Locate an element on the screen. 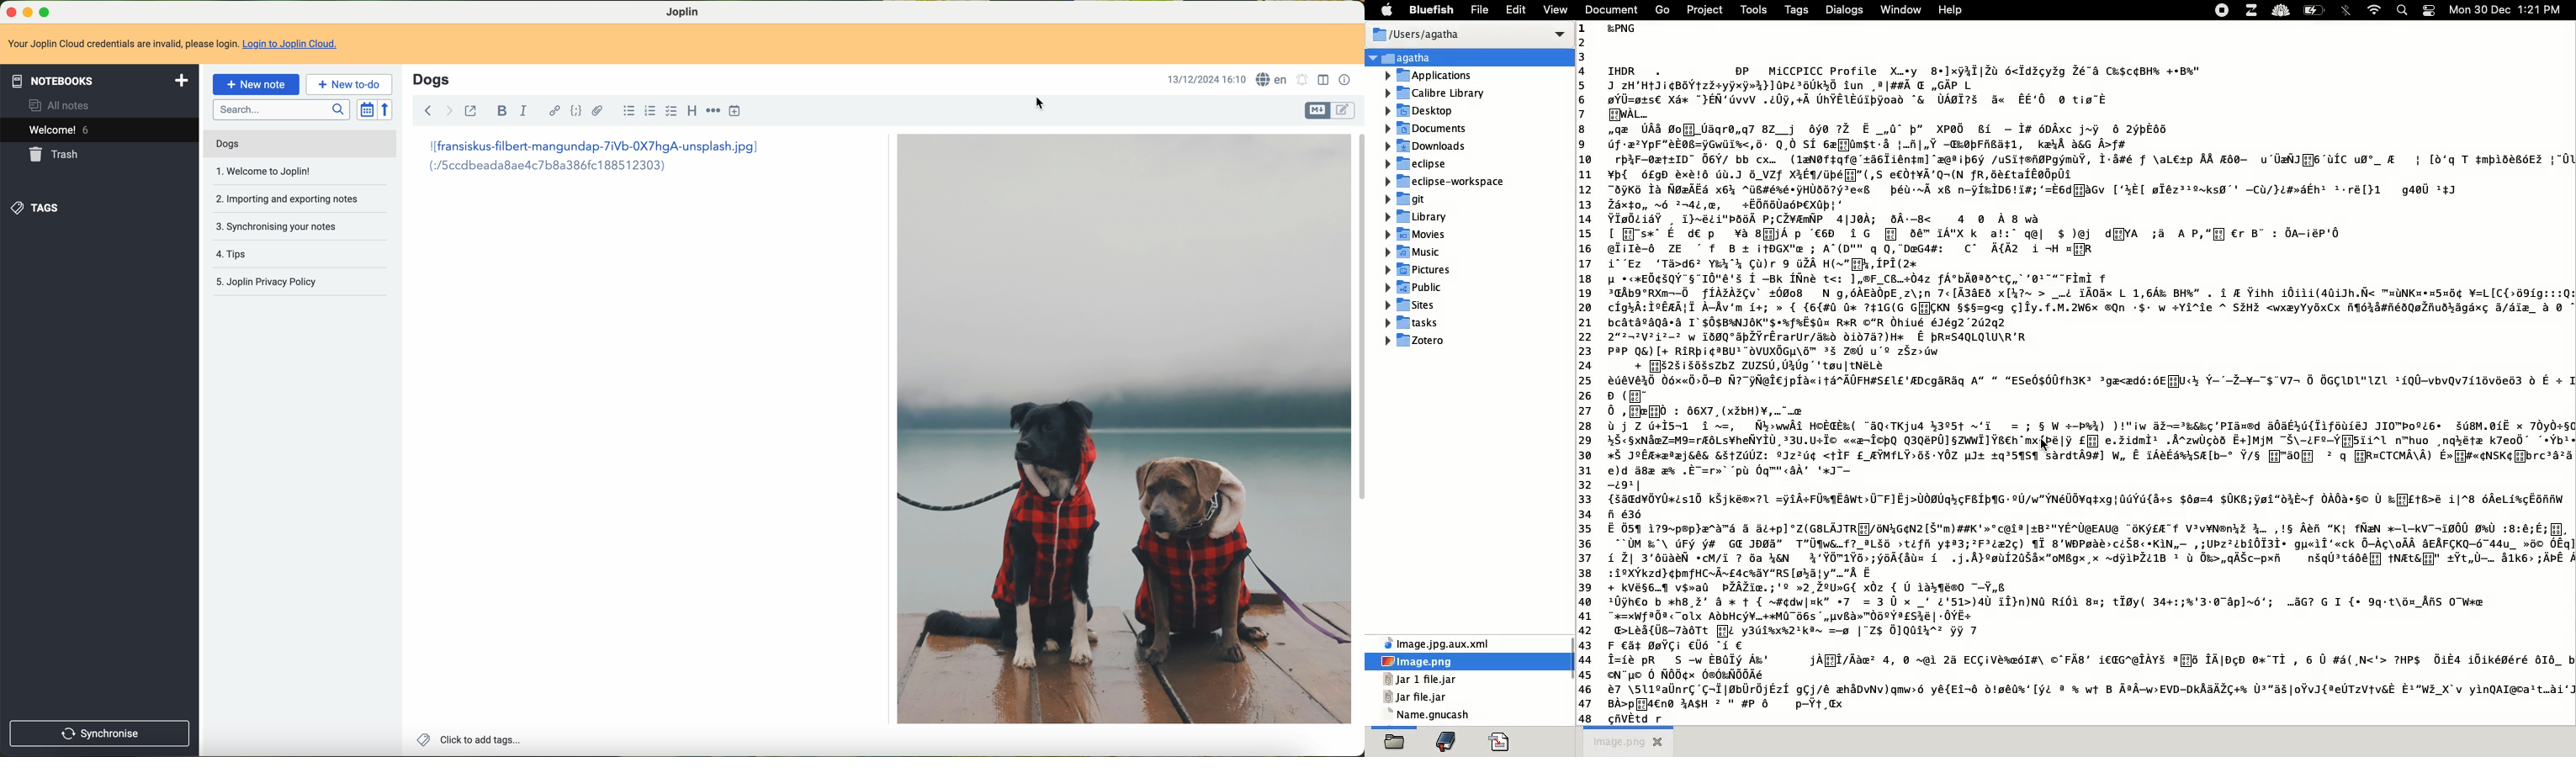 The image size is (2576, 784). welcome is located at coordinates (100, 132).